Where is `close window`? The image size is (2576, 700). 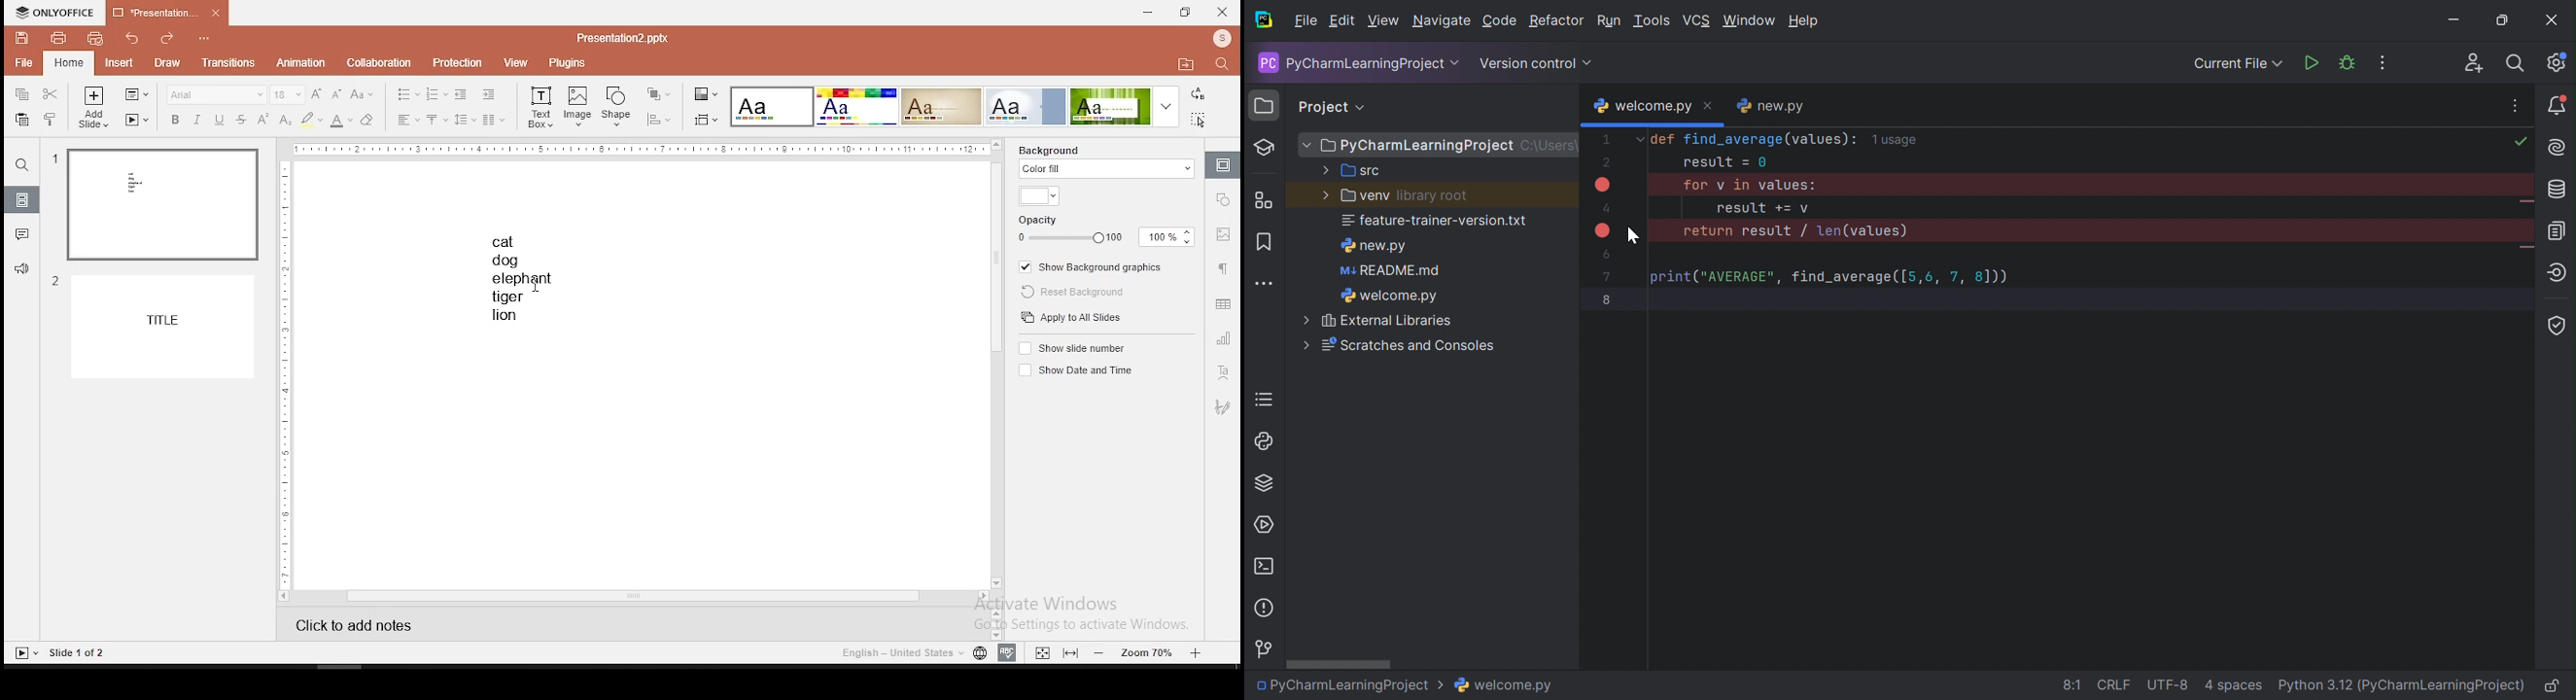 close window is located at coordinates (1224, 13).